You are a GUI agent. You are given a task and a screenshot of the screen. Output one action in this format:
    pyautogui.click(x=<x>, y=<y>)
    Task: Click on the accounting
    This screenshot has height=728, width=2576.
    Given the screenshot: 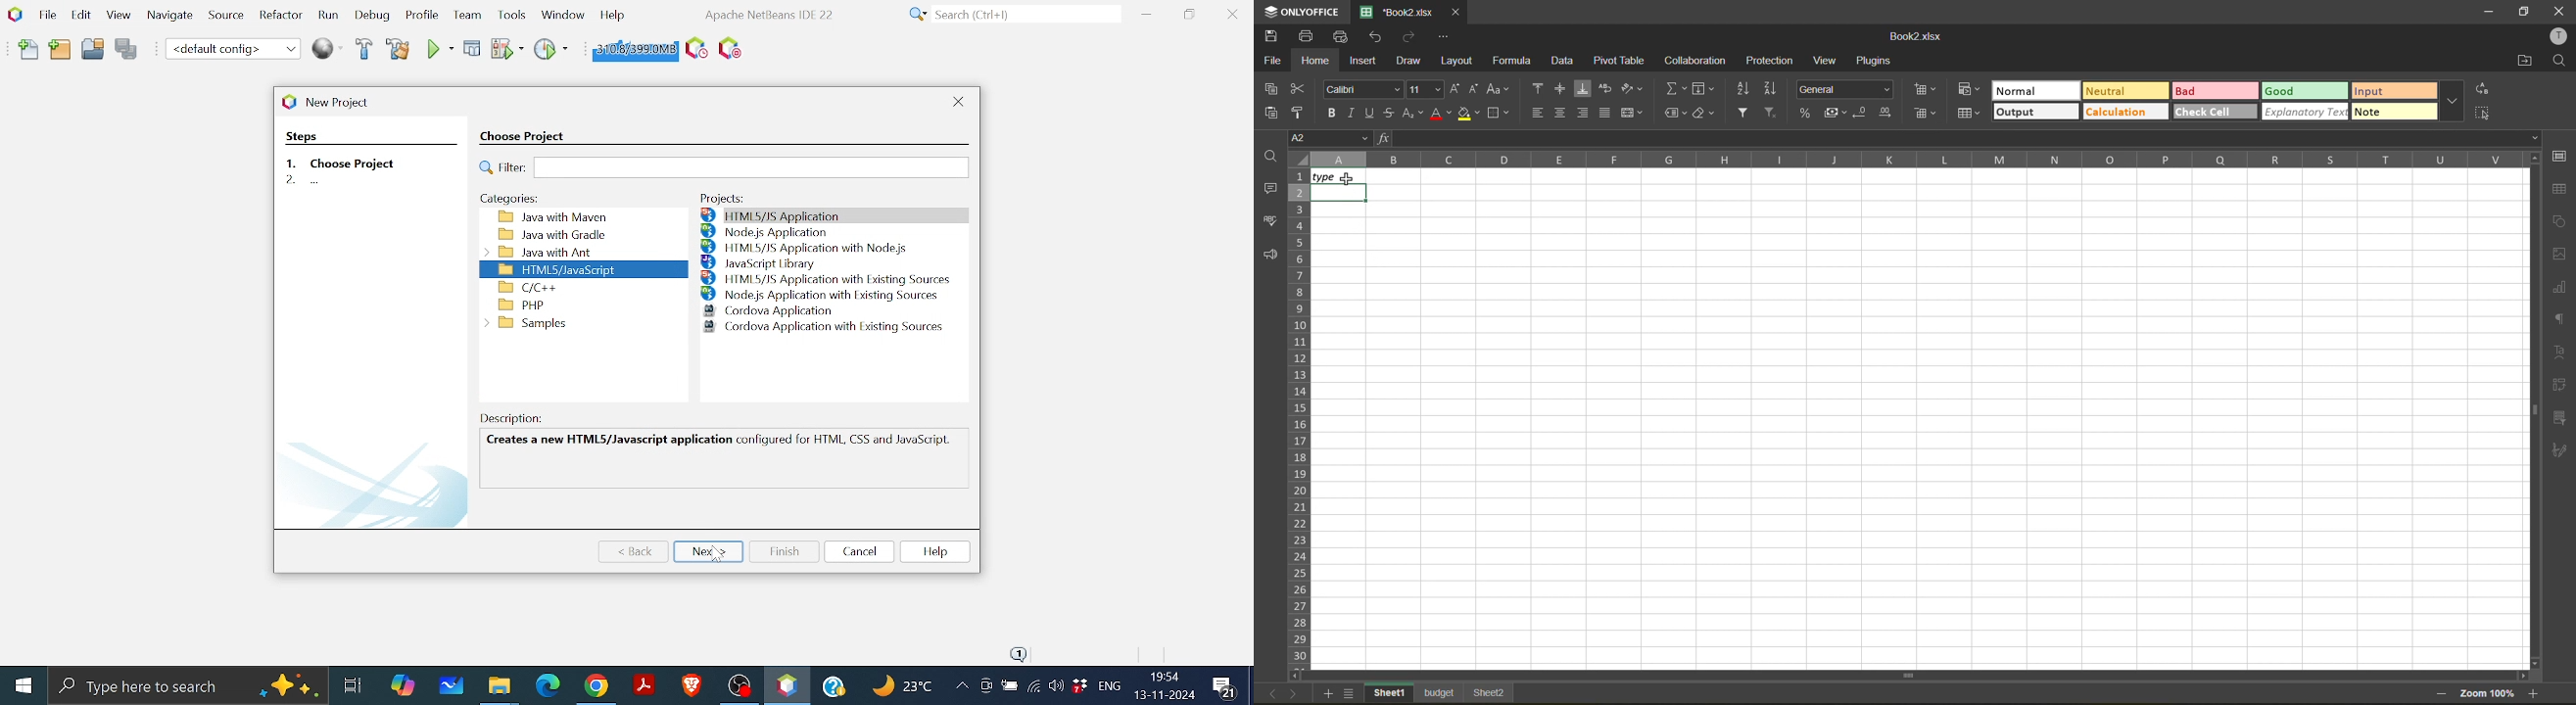 What is the action you would take?
    pyautogui.click(x=1837, y=113)
    